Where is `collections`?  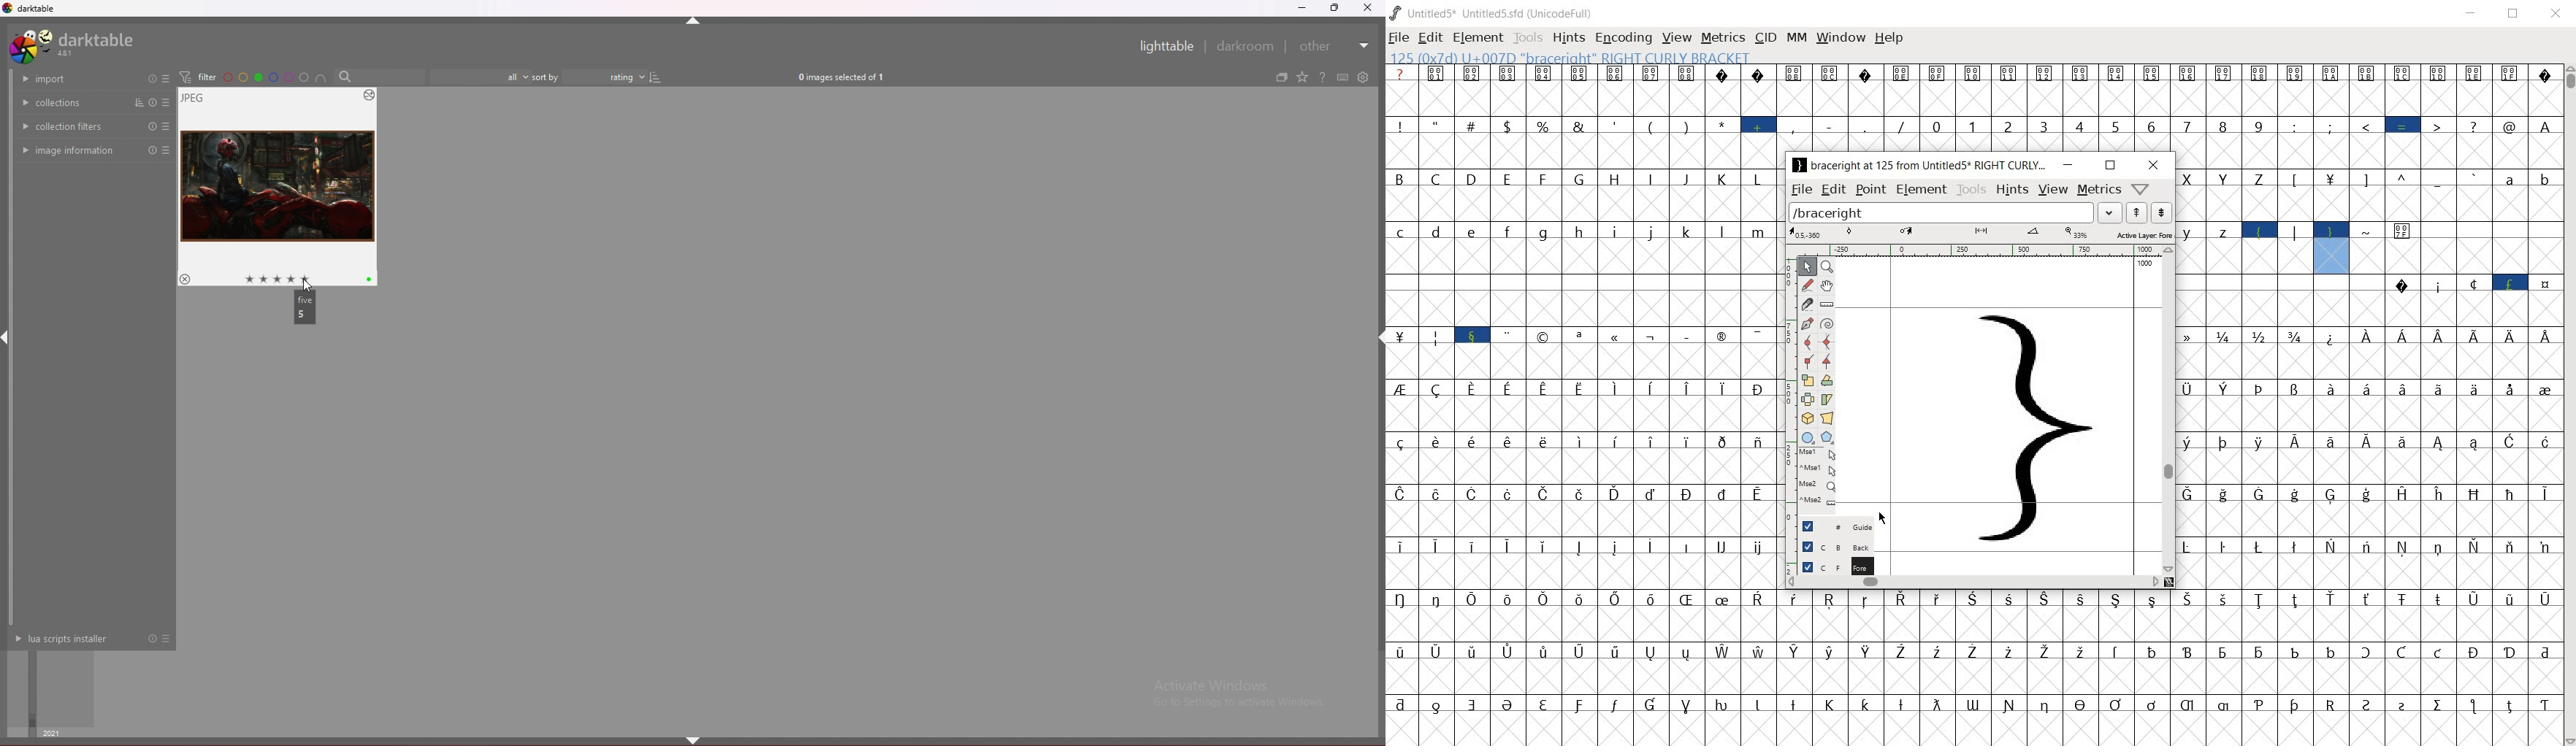
collections is located at coordinates (69, 103).